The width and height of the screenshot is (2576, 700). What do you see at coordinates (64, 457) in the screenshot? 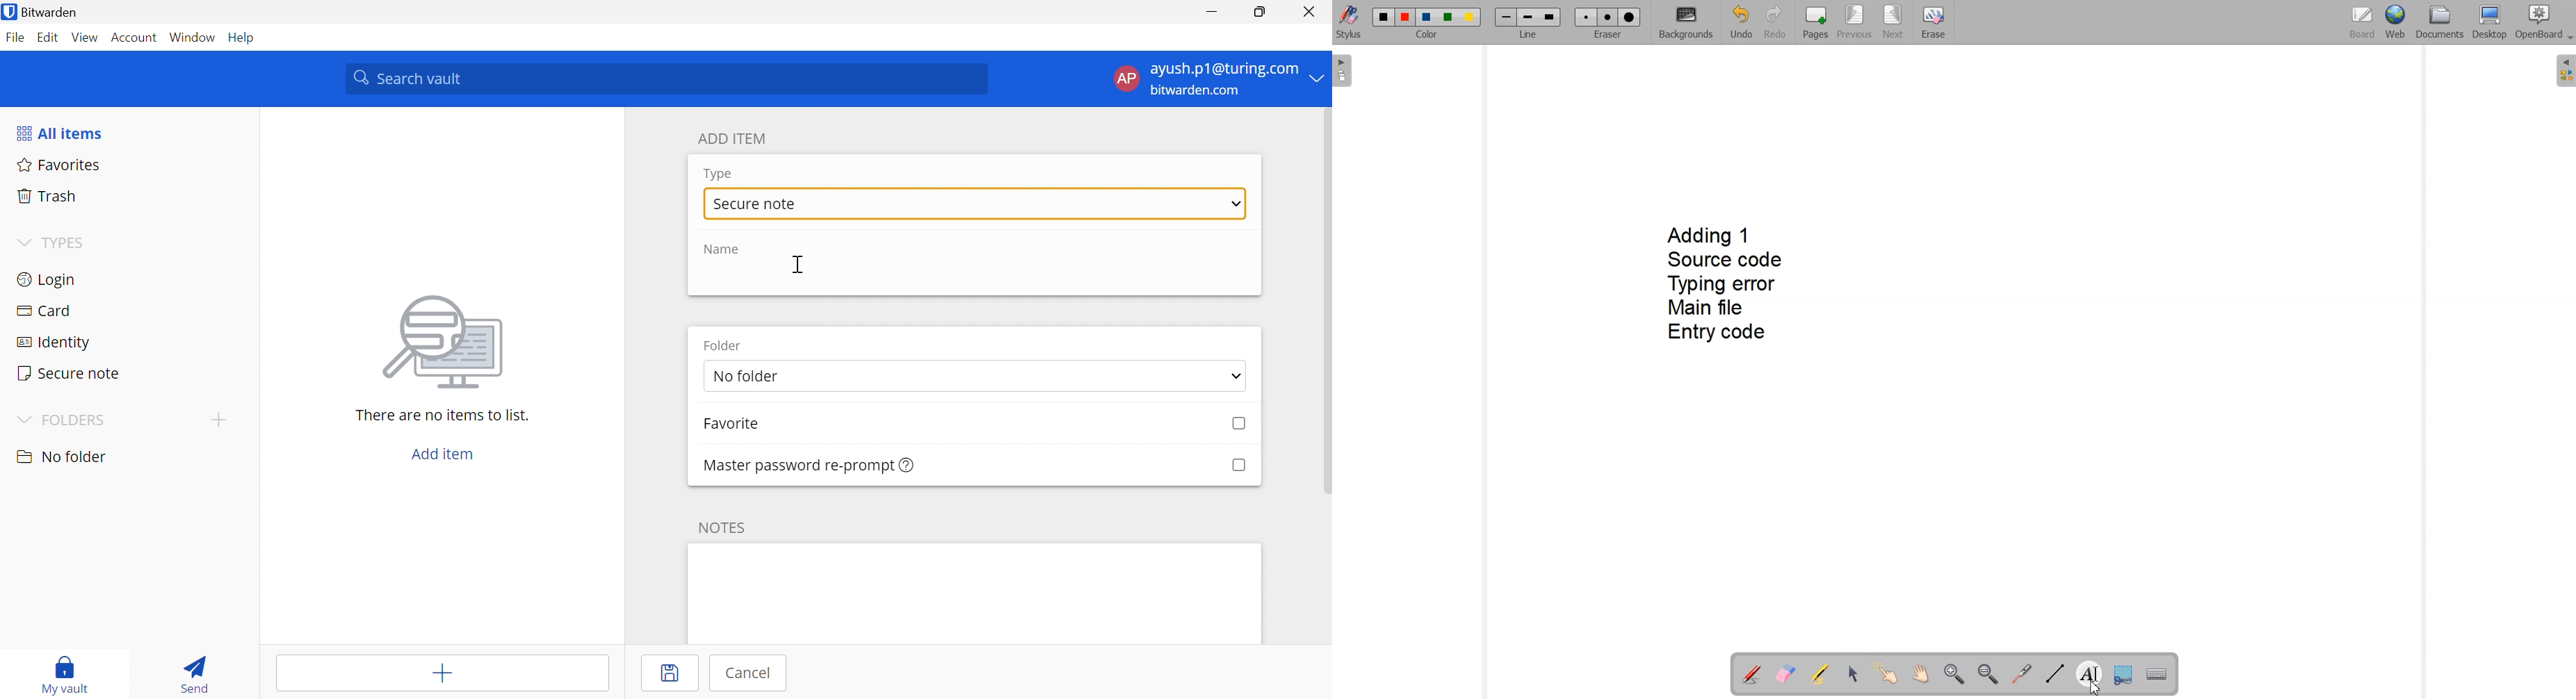
I see `No folder` at bounding box center [64, 457].